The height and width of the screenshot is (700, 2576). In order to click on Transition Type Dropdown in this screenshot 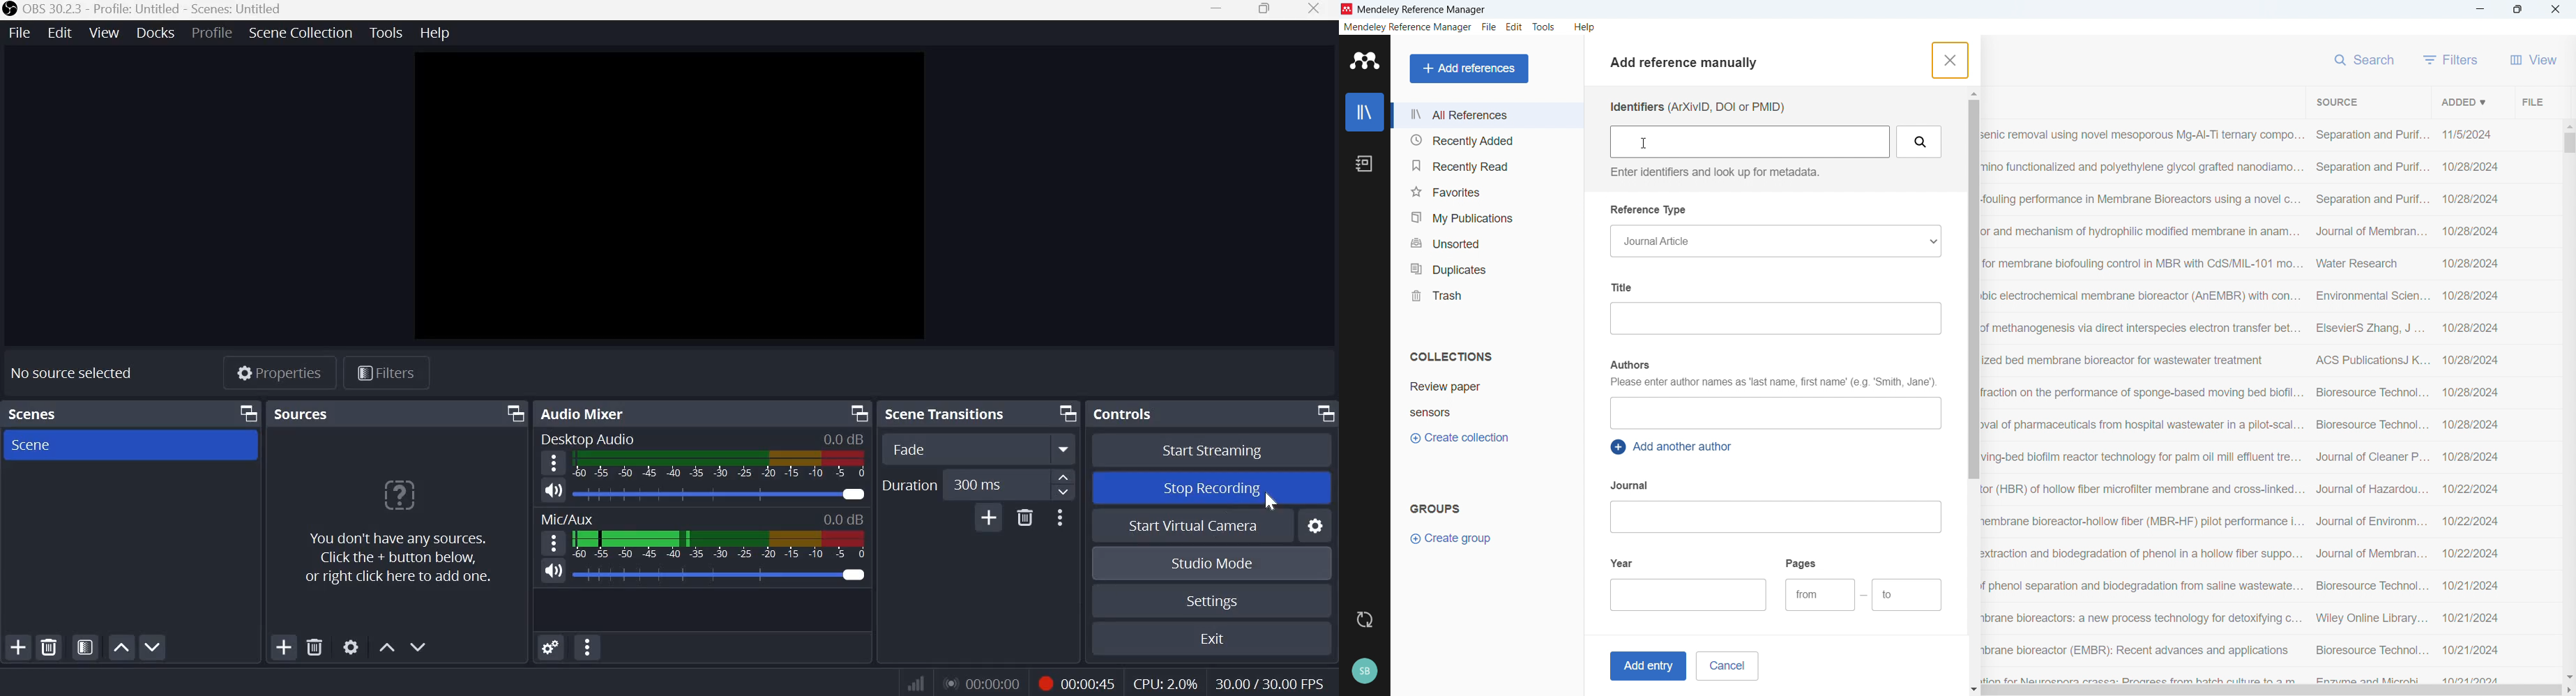, I will do `click(966, 451)`.